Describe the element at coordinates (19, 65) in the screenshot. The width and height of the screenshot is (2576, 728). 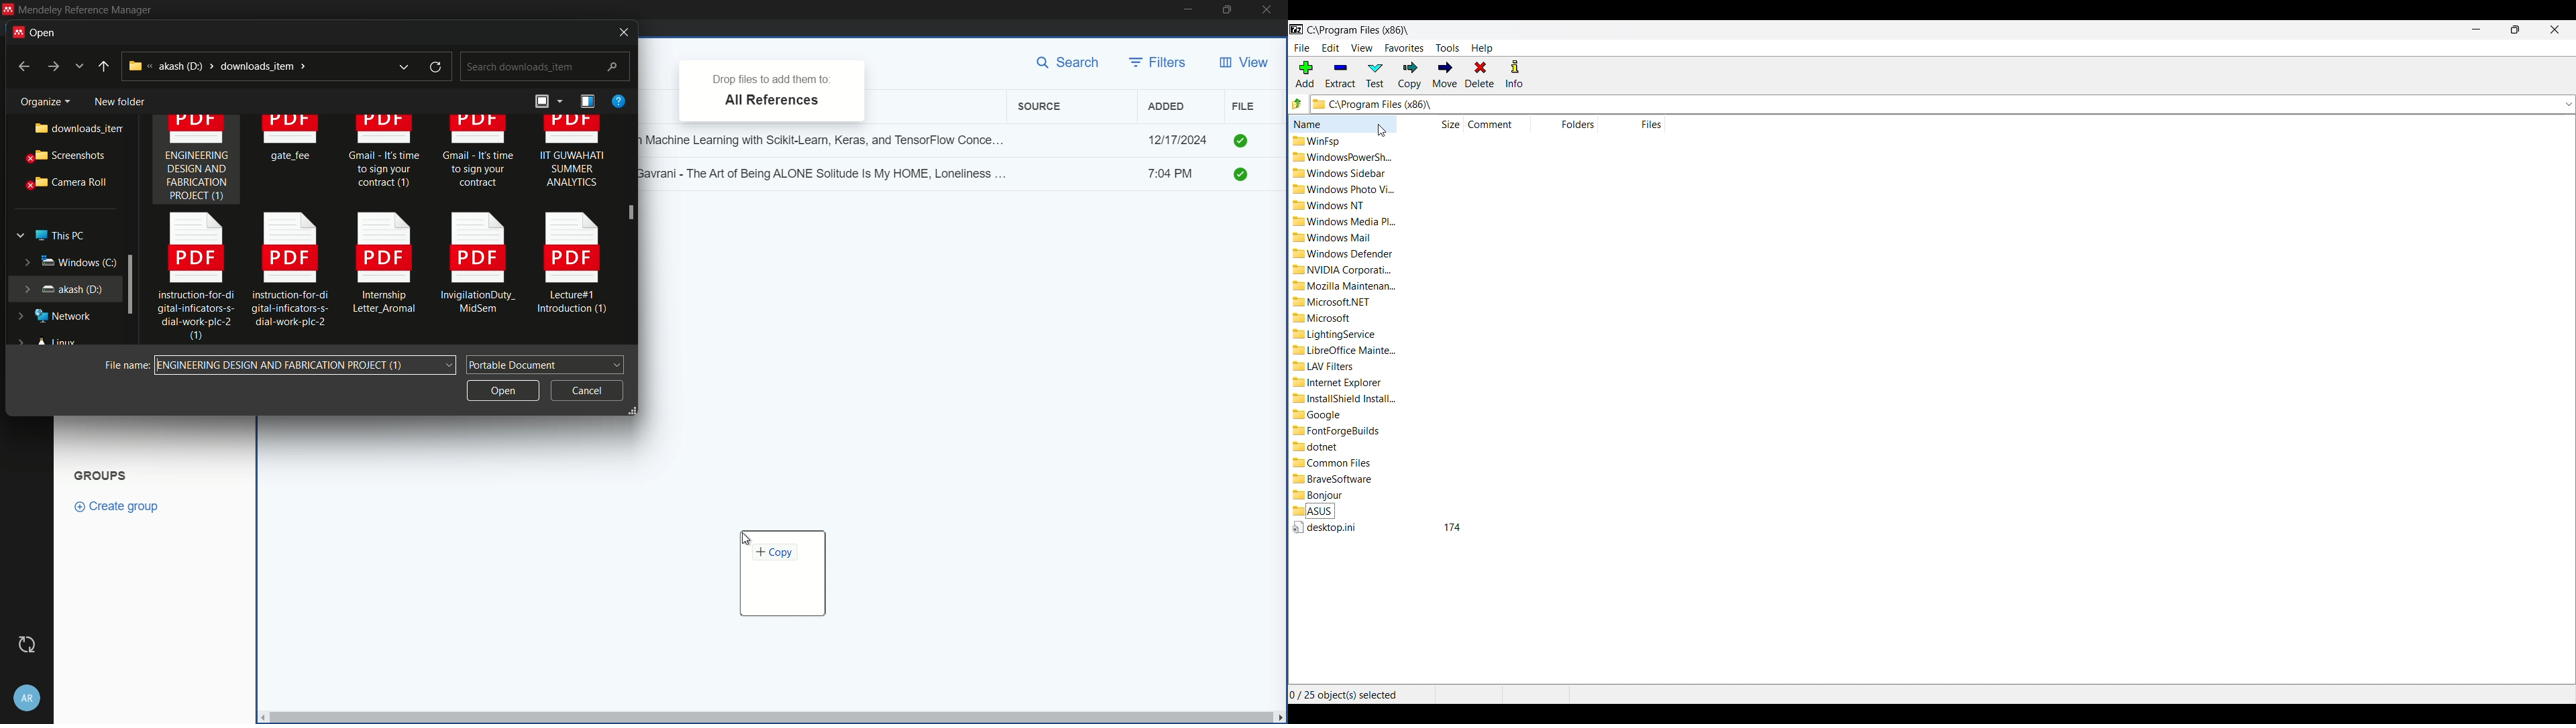
I see `back to` at that location.